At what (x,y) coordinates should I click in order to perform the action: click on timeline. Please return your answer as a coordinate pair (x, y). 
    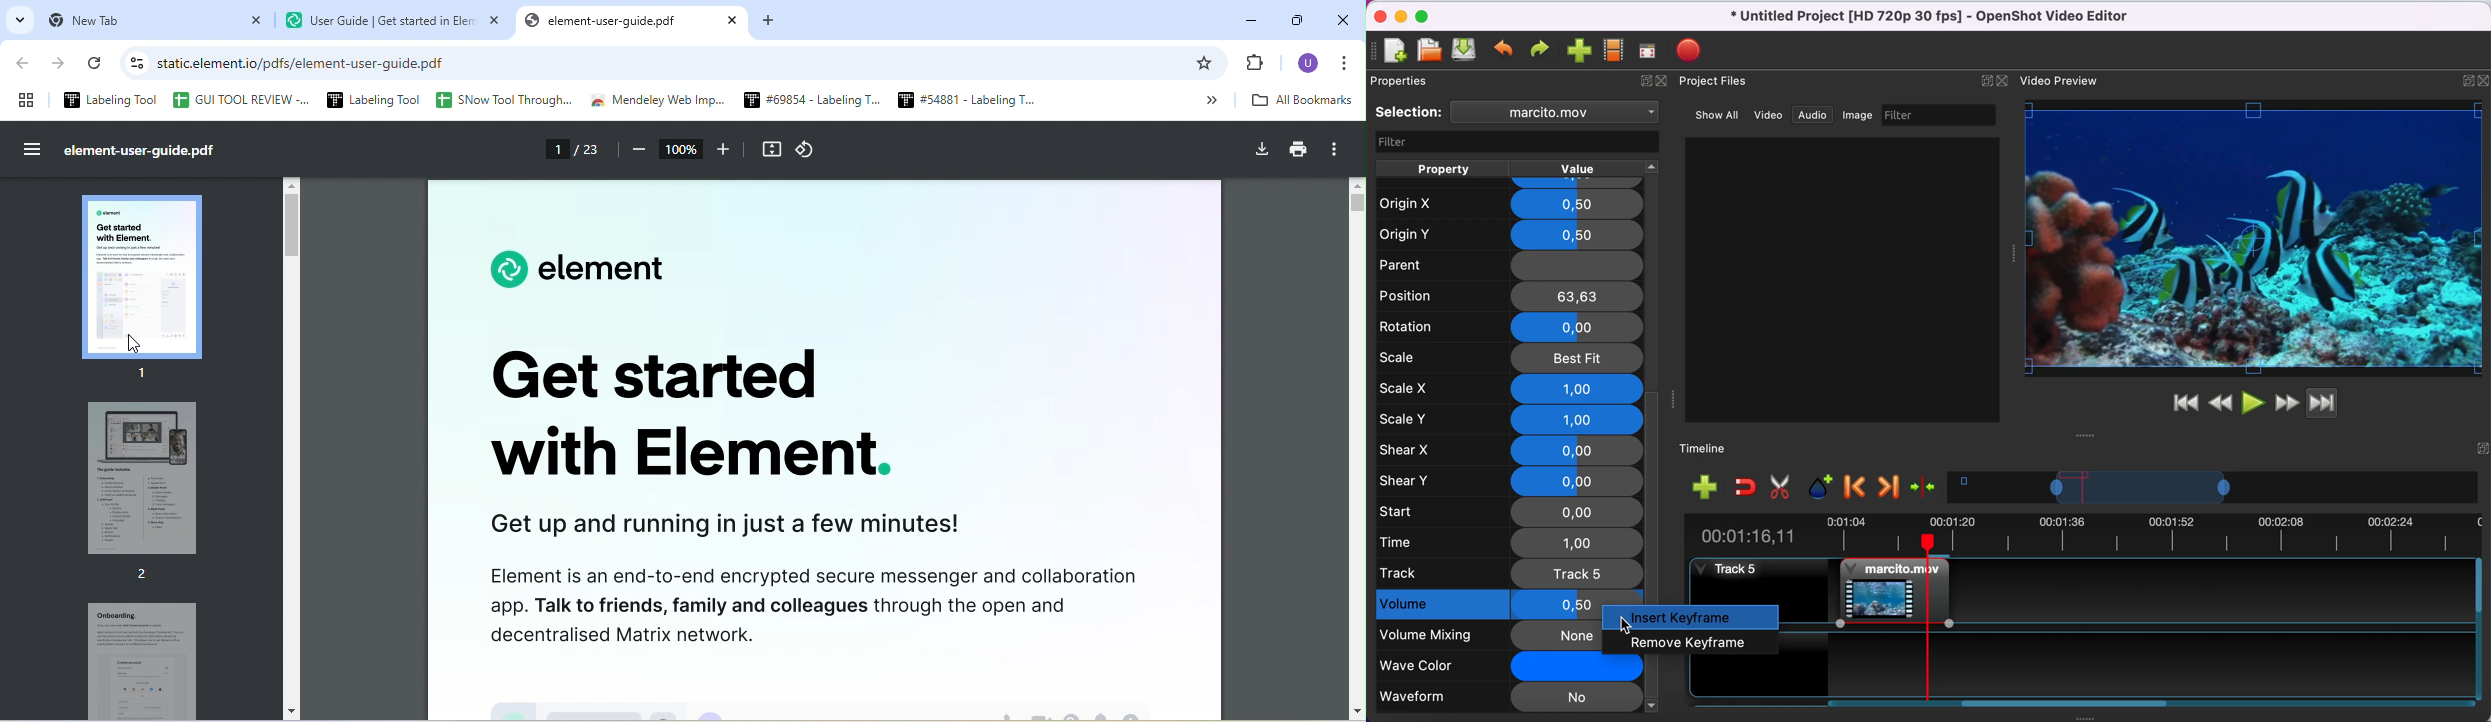
    Looking at the image, I should click on (2216, 490).